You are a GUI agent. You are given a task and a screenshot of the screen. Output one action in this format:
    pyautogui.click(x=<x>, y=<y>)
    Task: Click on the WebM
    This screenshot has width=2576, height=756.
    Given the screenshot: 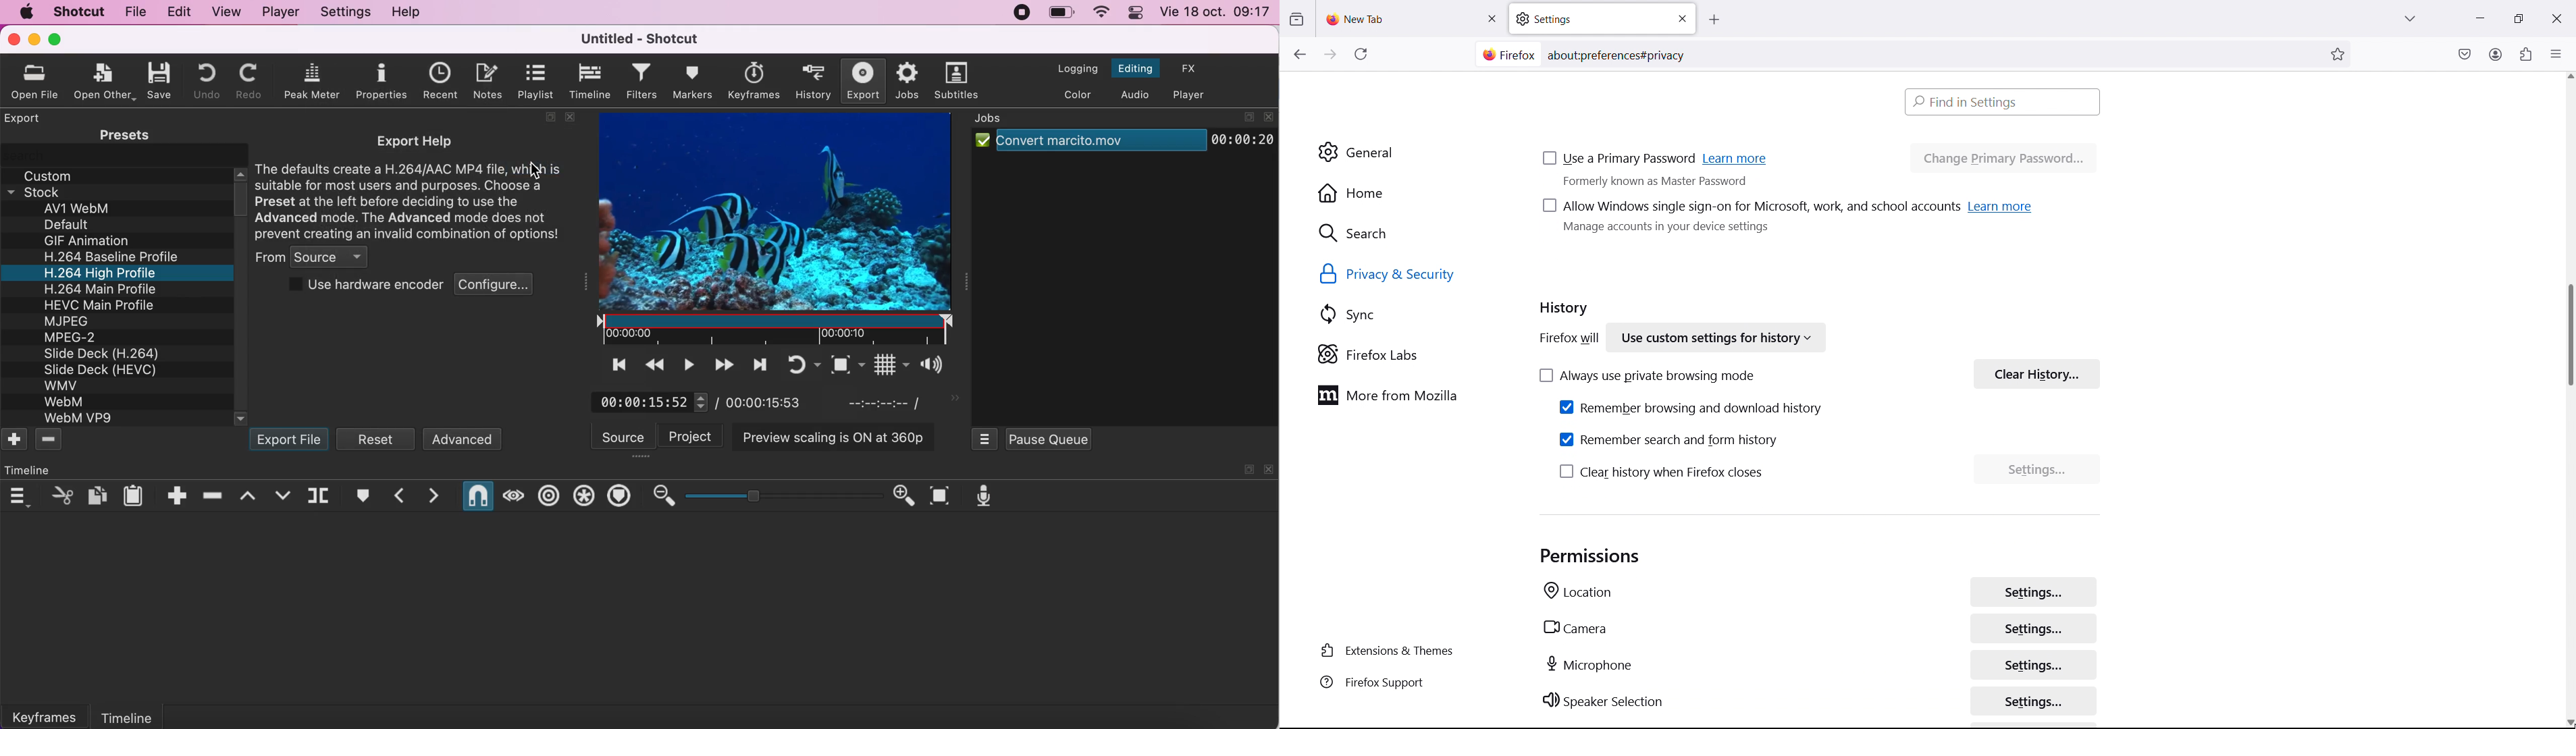 What is the action you would take?
    pyautogui.click(x=68, y=401)
    